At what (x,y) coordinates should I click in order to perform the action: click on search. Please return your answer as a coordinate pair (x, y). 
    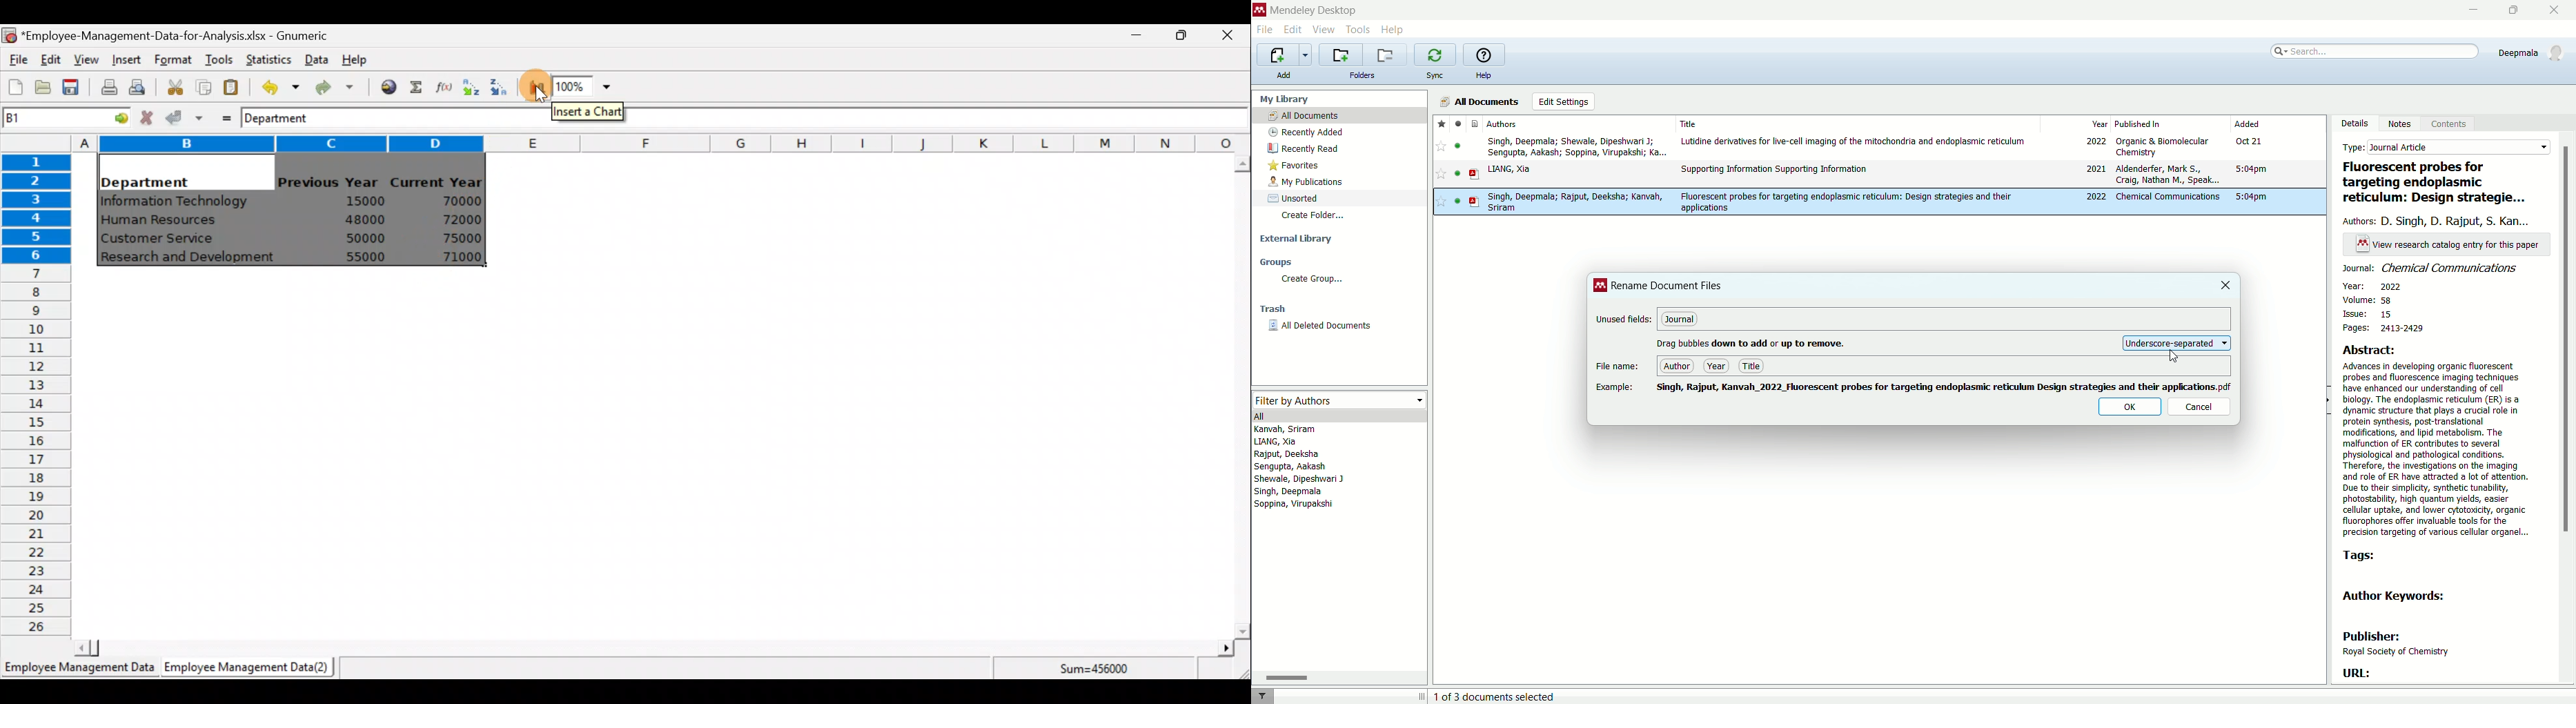
    Looking at the image, I should click on (2372, 55).